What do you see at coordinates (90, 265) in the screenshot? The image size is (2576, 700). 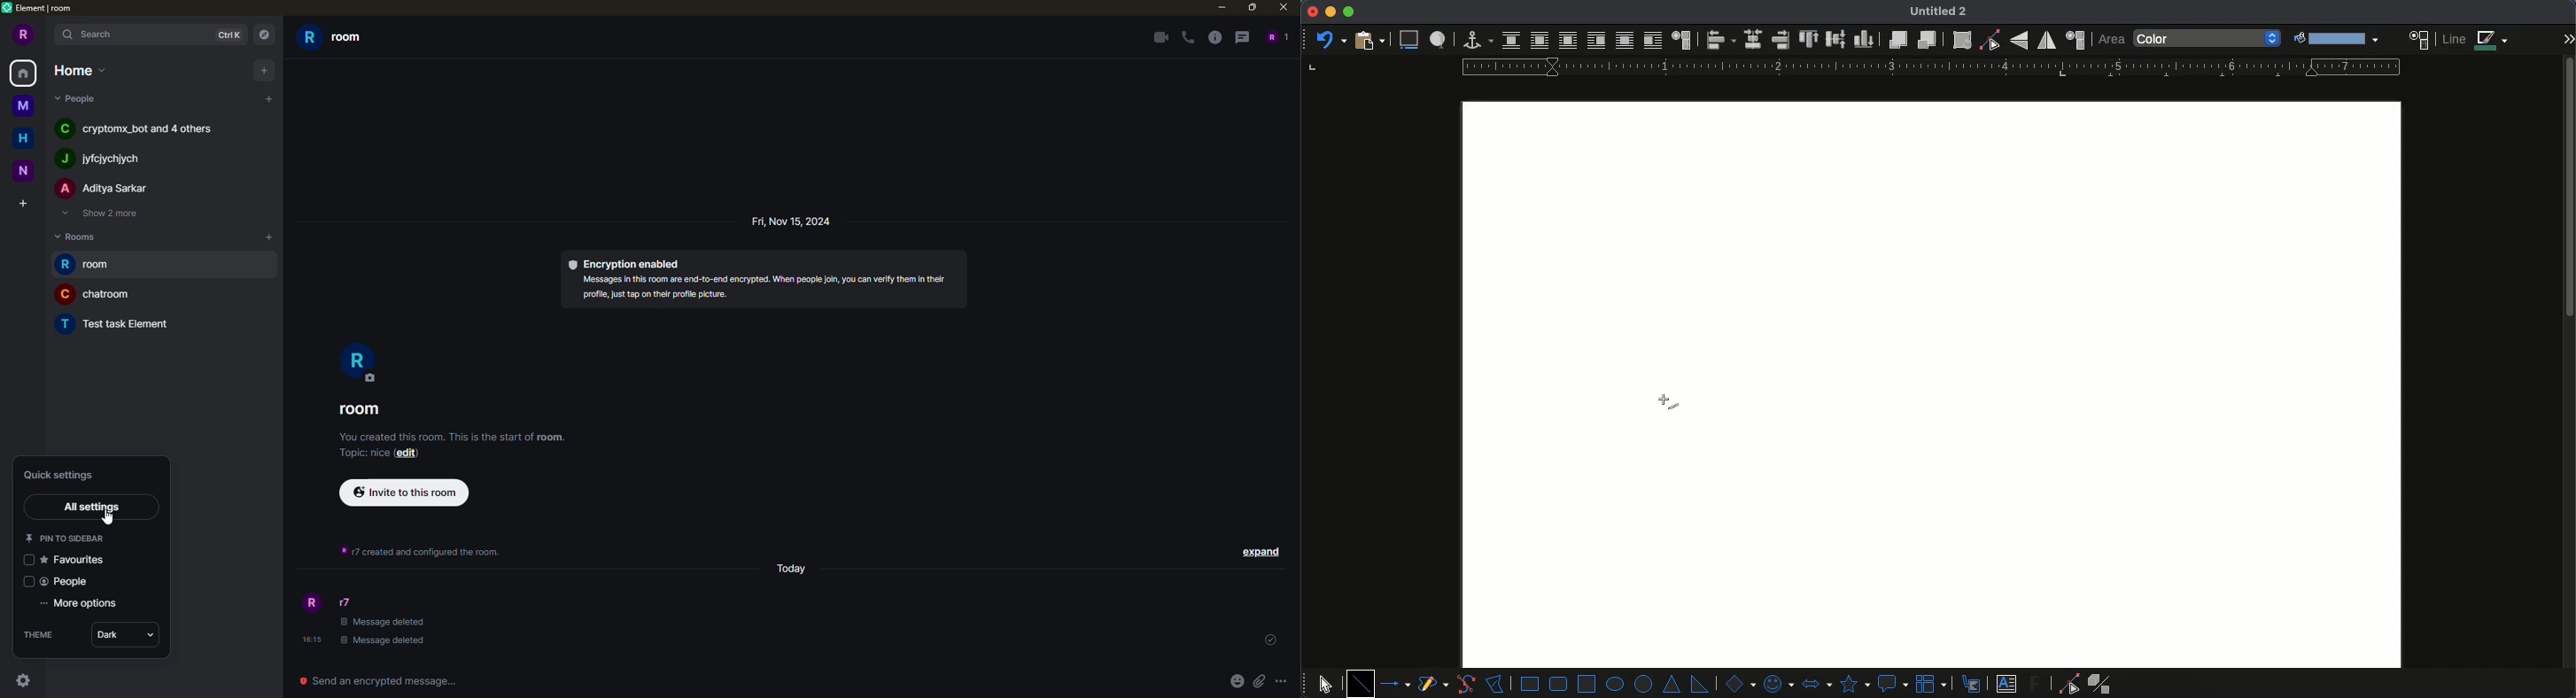 I see `room` at bounding box center [90, 265].